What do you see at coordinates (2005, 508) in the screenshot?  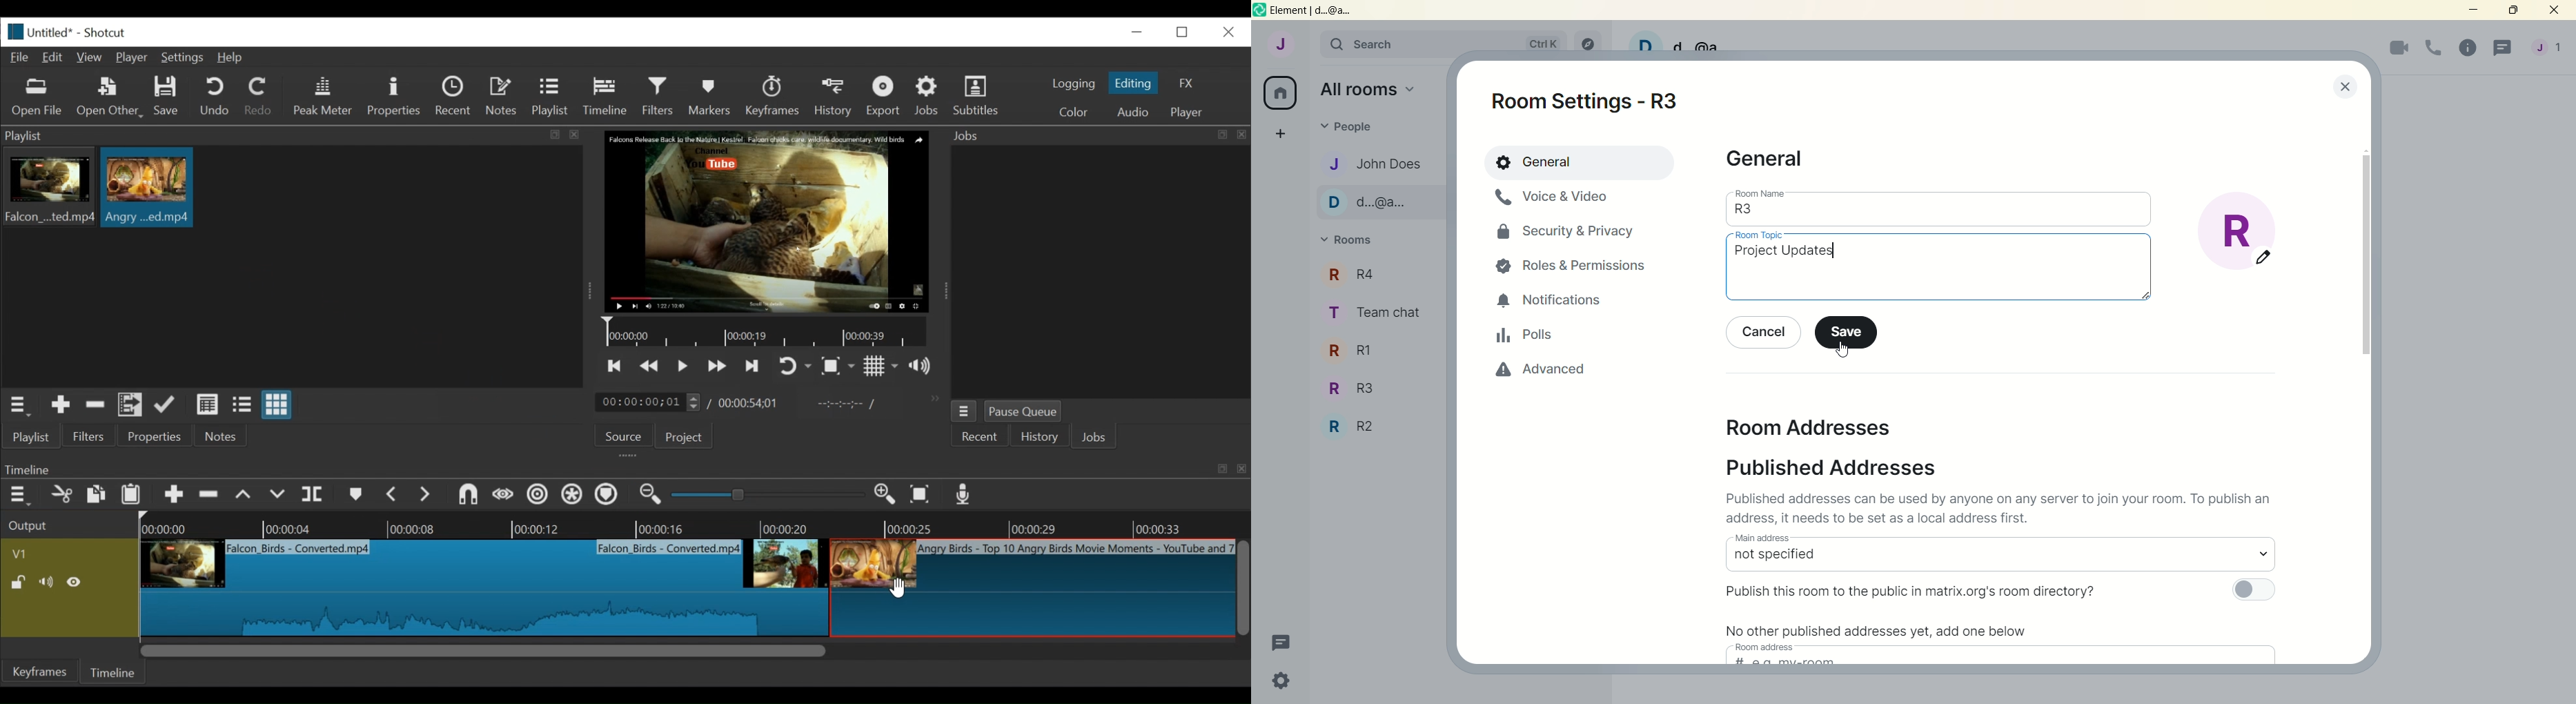 I see `Published addresses can be used by anyone on any server to join your room. To publish an address it needs to be set as a local address first` at bounding box center [2005, 508].